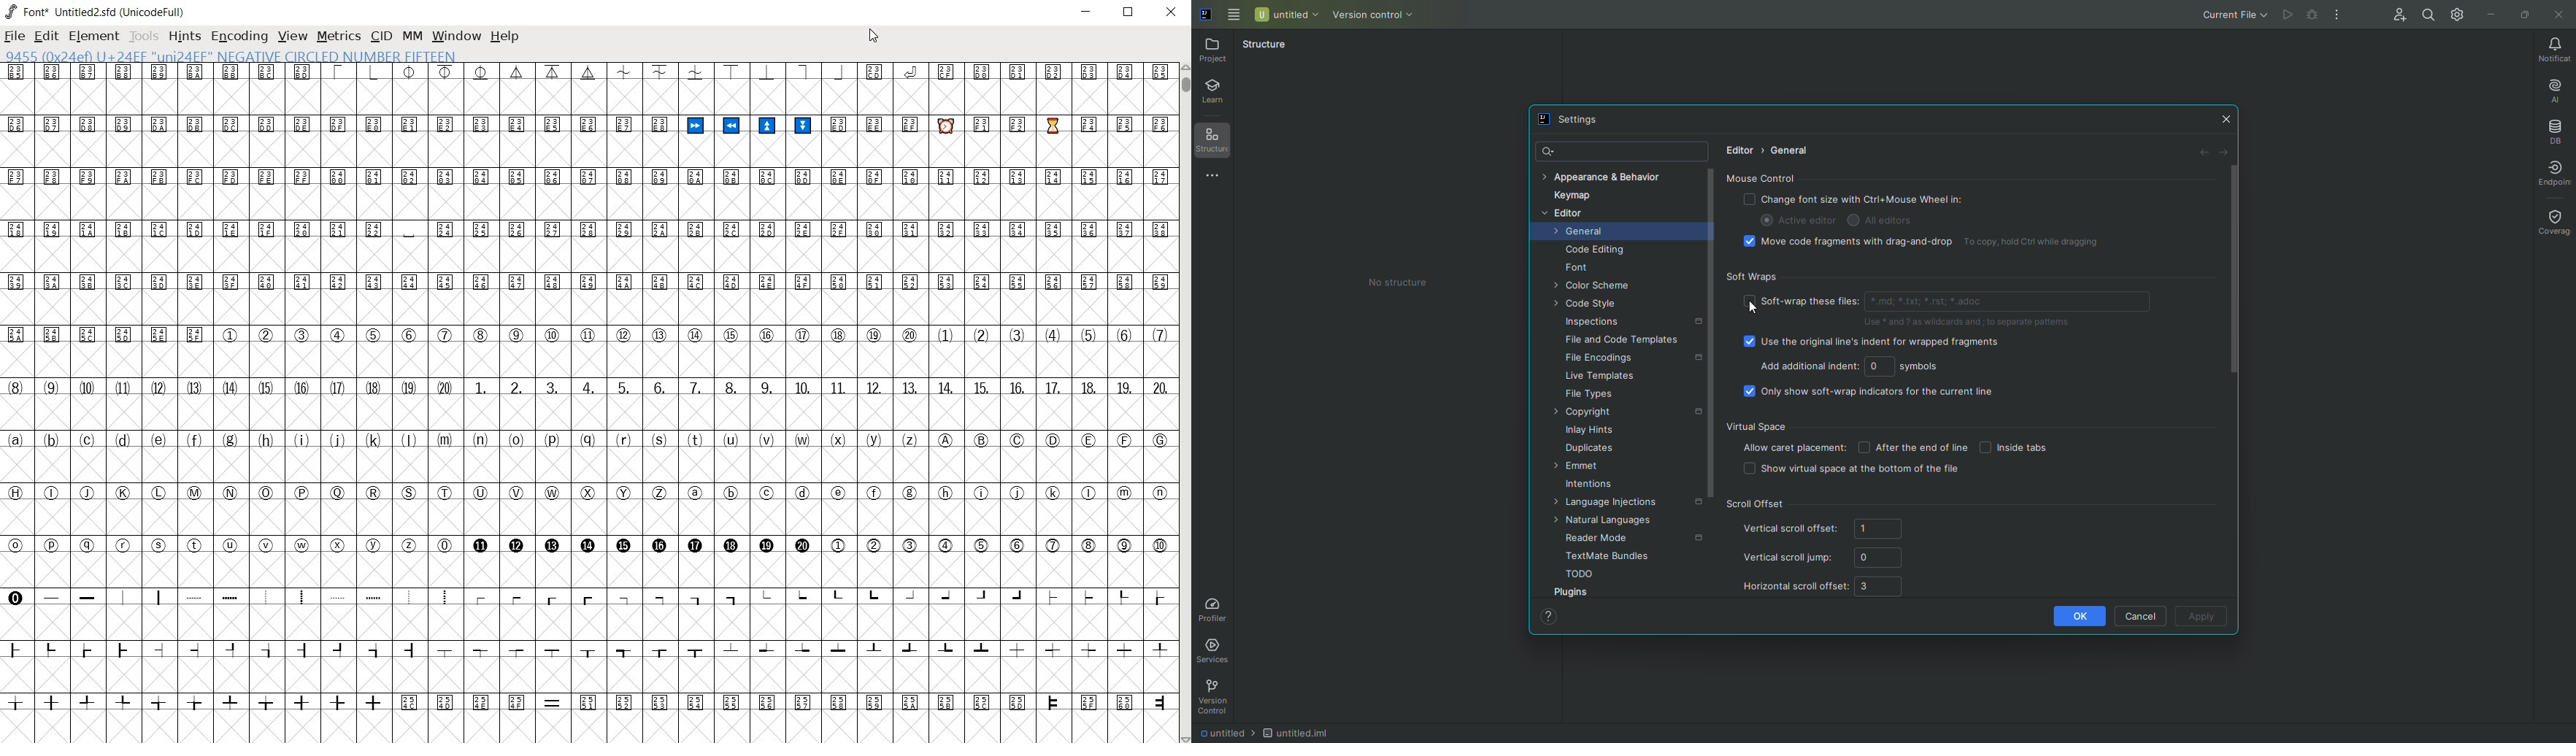 The image size is (2576, 756). I want to click on Vertical and horizontal scroll details, so click(1830, 550).